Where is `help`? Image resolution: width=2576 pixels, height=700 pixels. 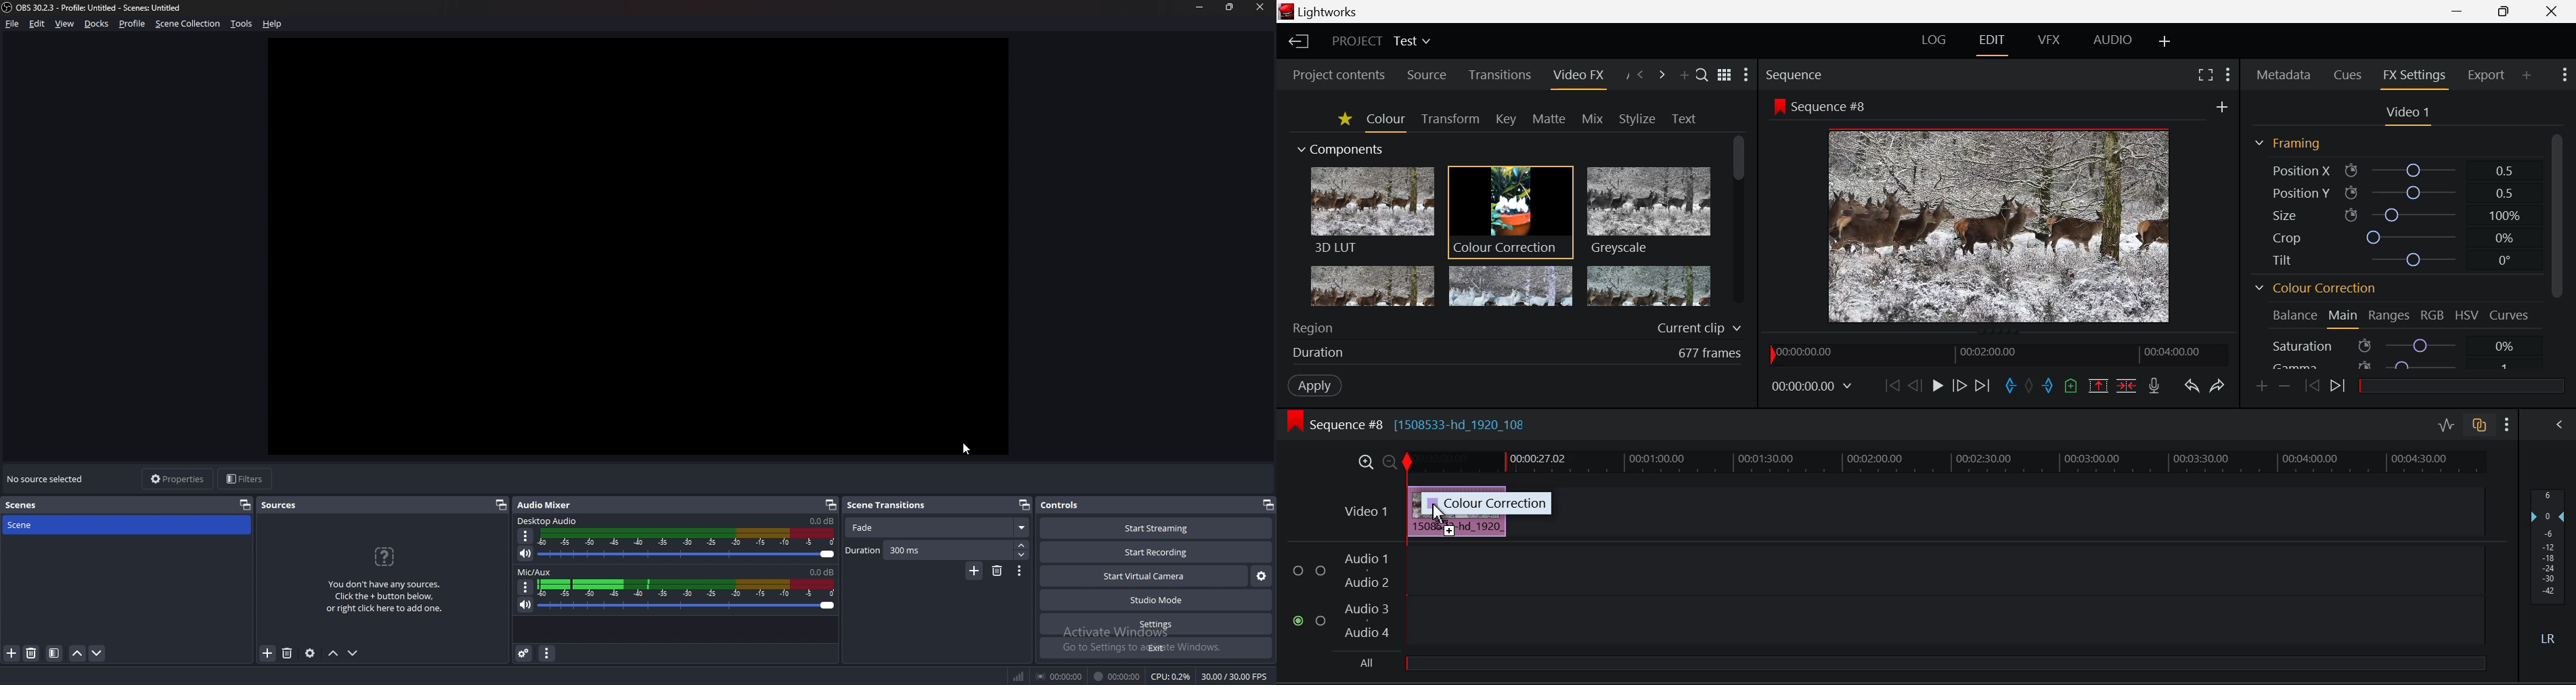 help is located at coordinates (275, 23).